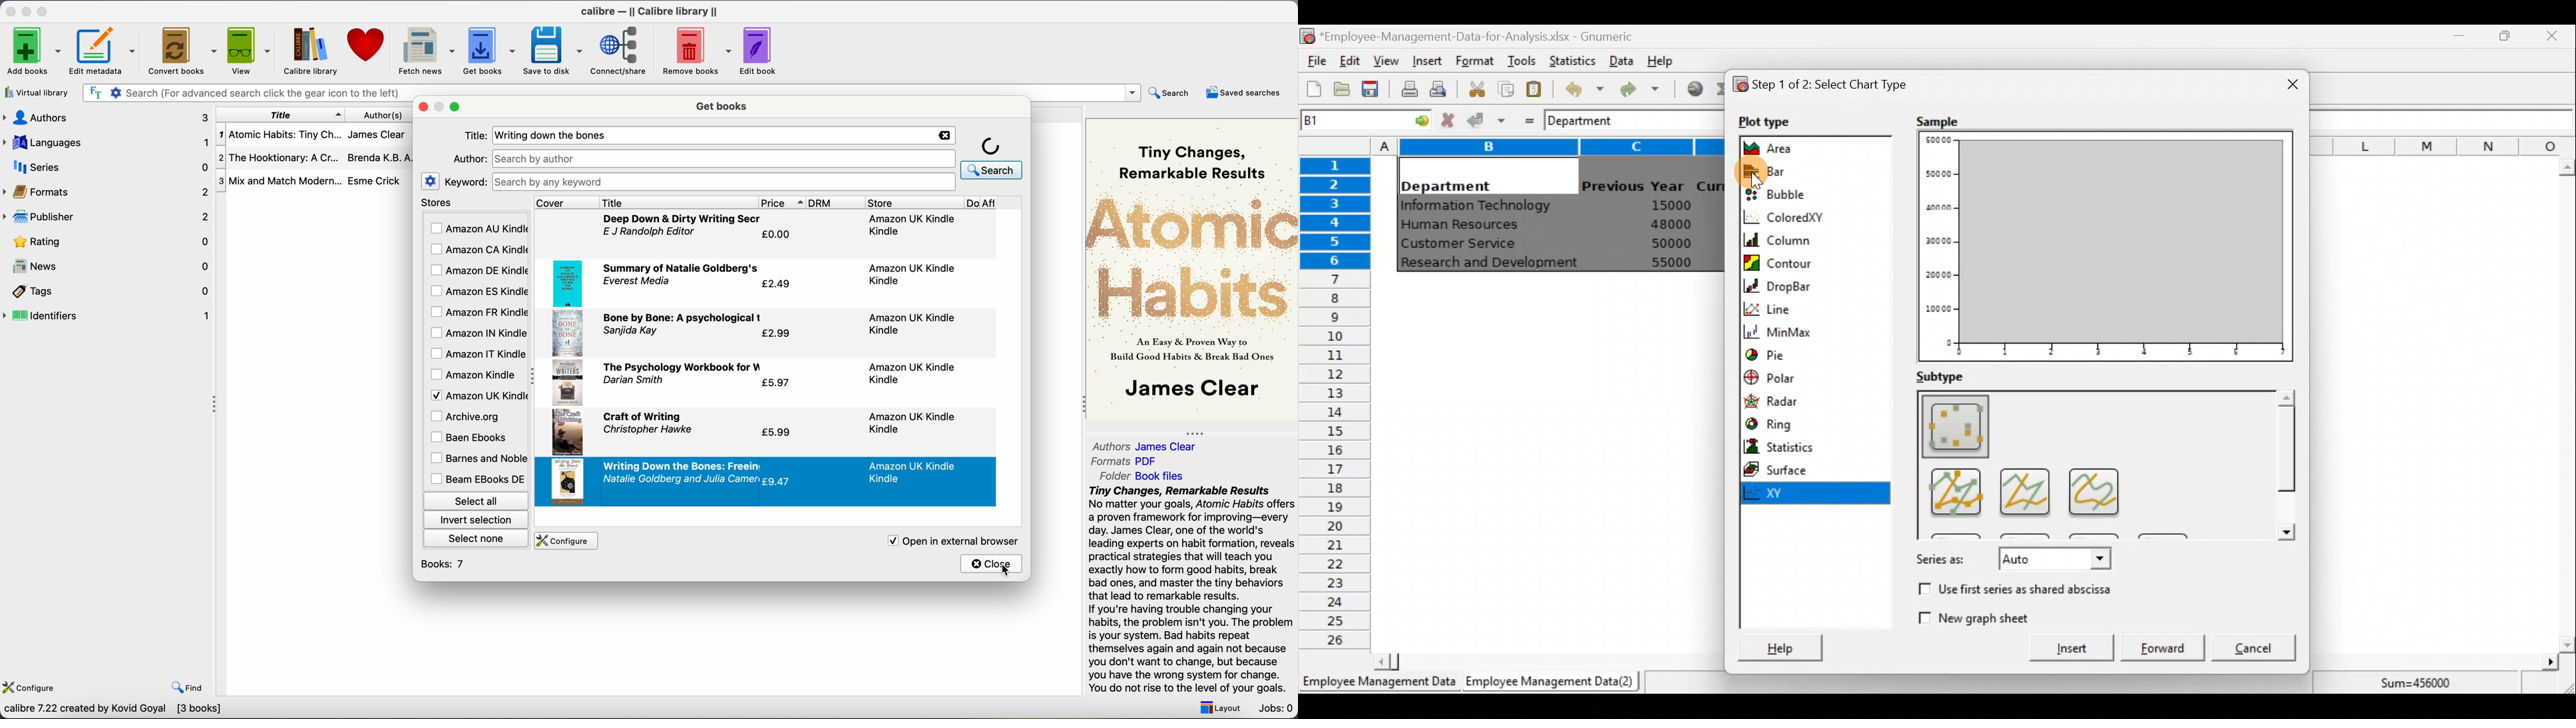  What do you see at coordinates (1690, 88) in the screenshot?
I see `Insert hyperlink` at bounding box center [1690, 88].